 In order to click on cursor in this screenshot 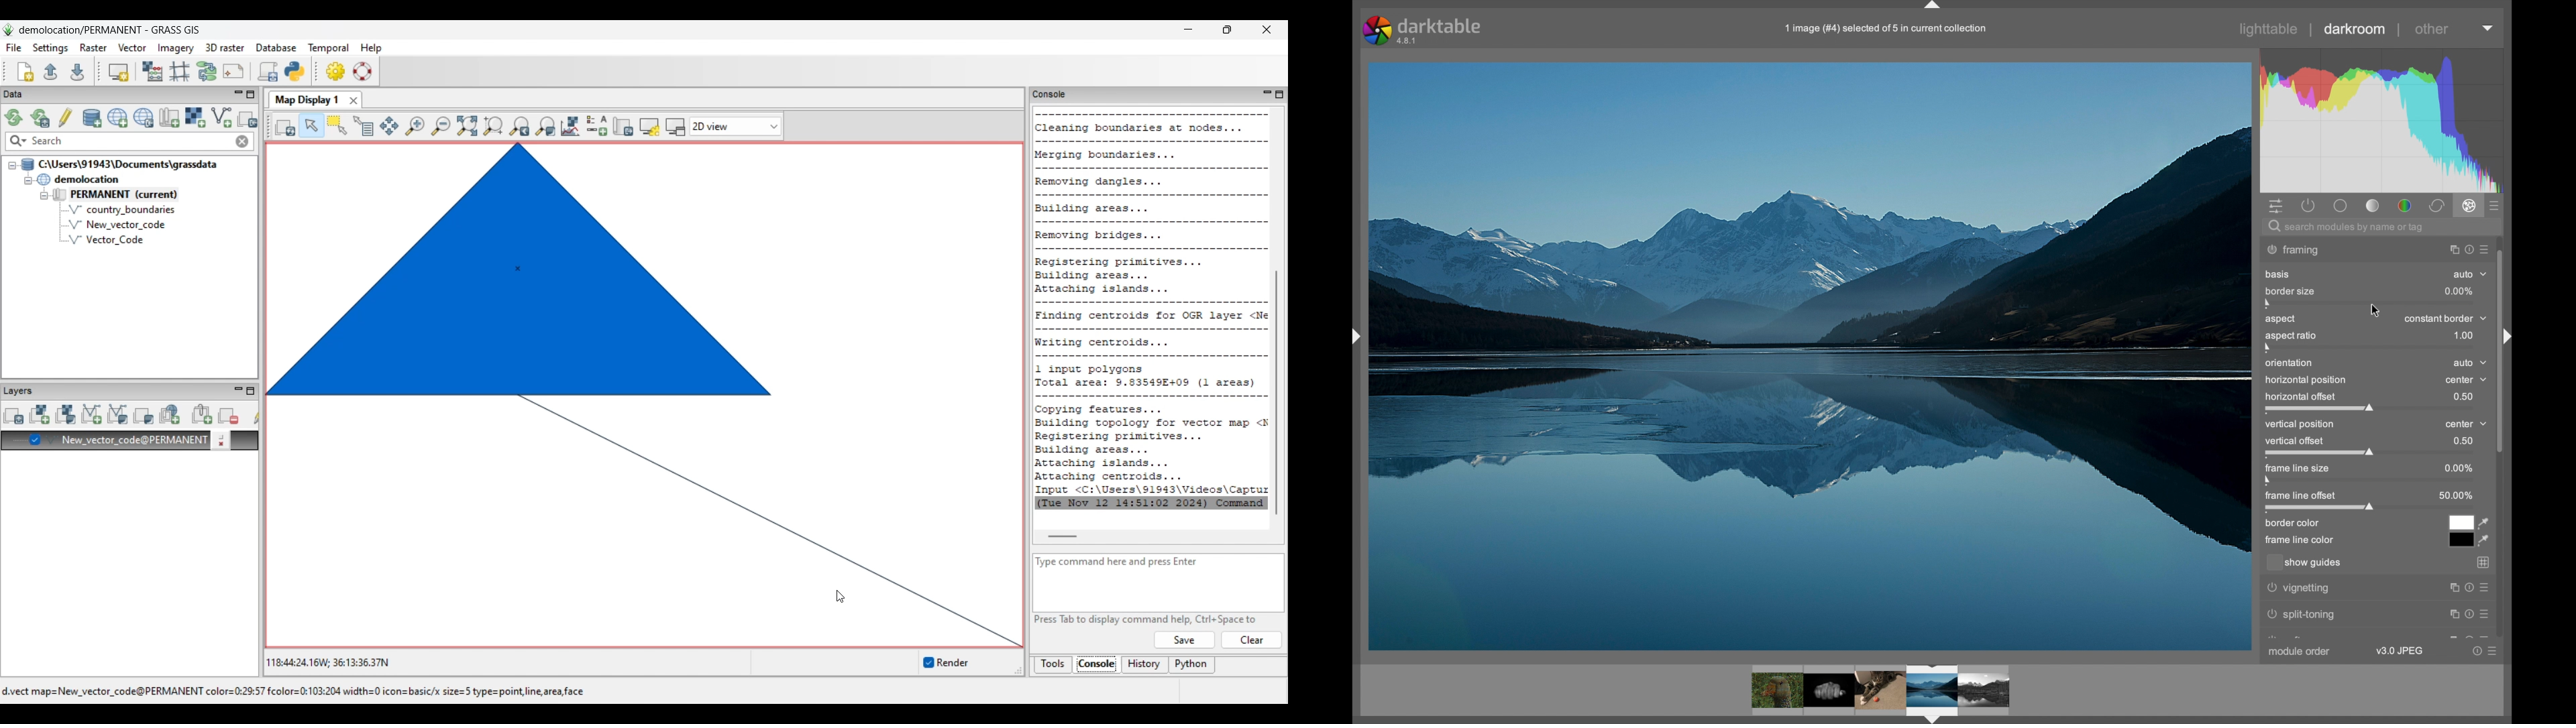, I will do `click(2375, 312)`.